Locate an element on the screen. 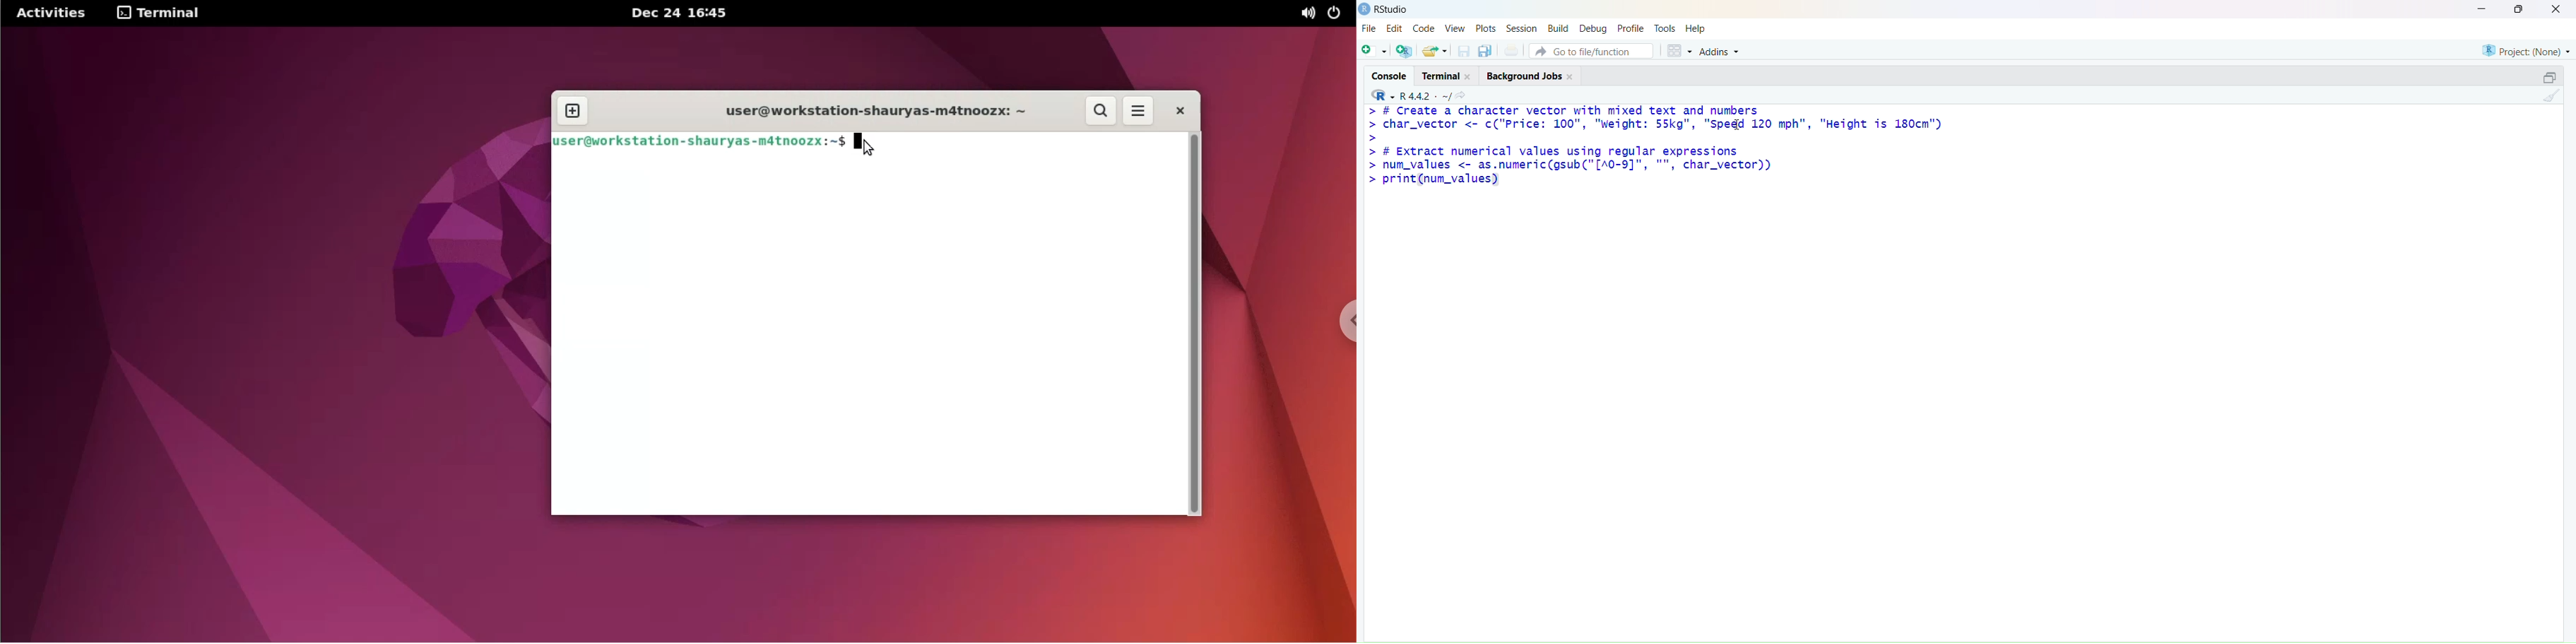 This screenshot has height=644, width=2576. view is located at coordinates (1455, 29).